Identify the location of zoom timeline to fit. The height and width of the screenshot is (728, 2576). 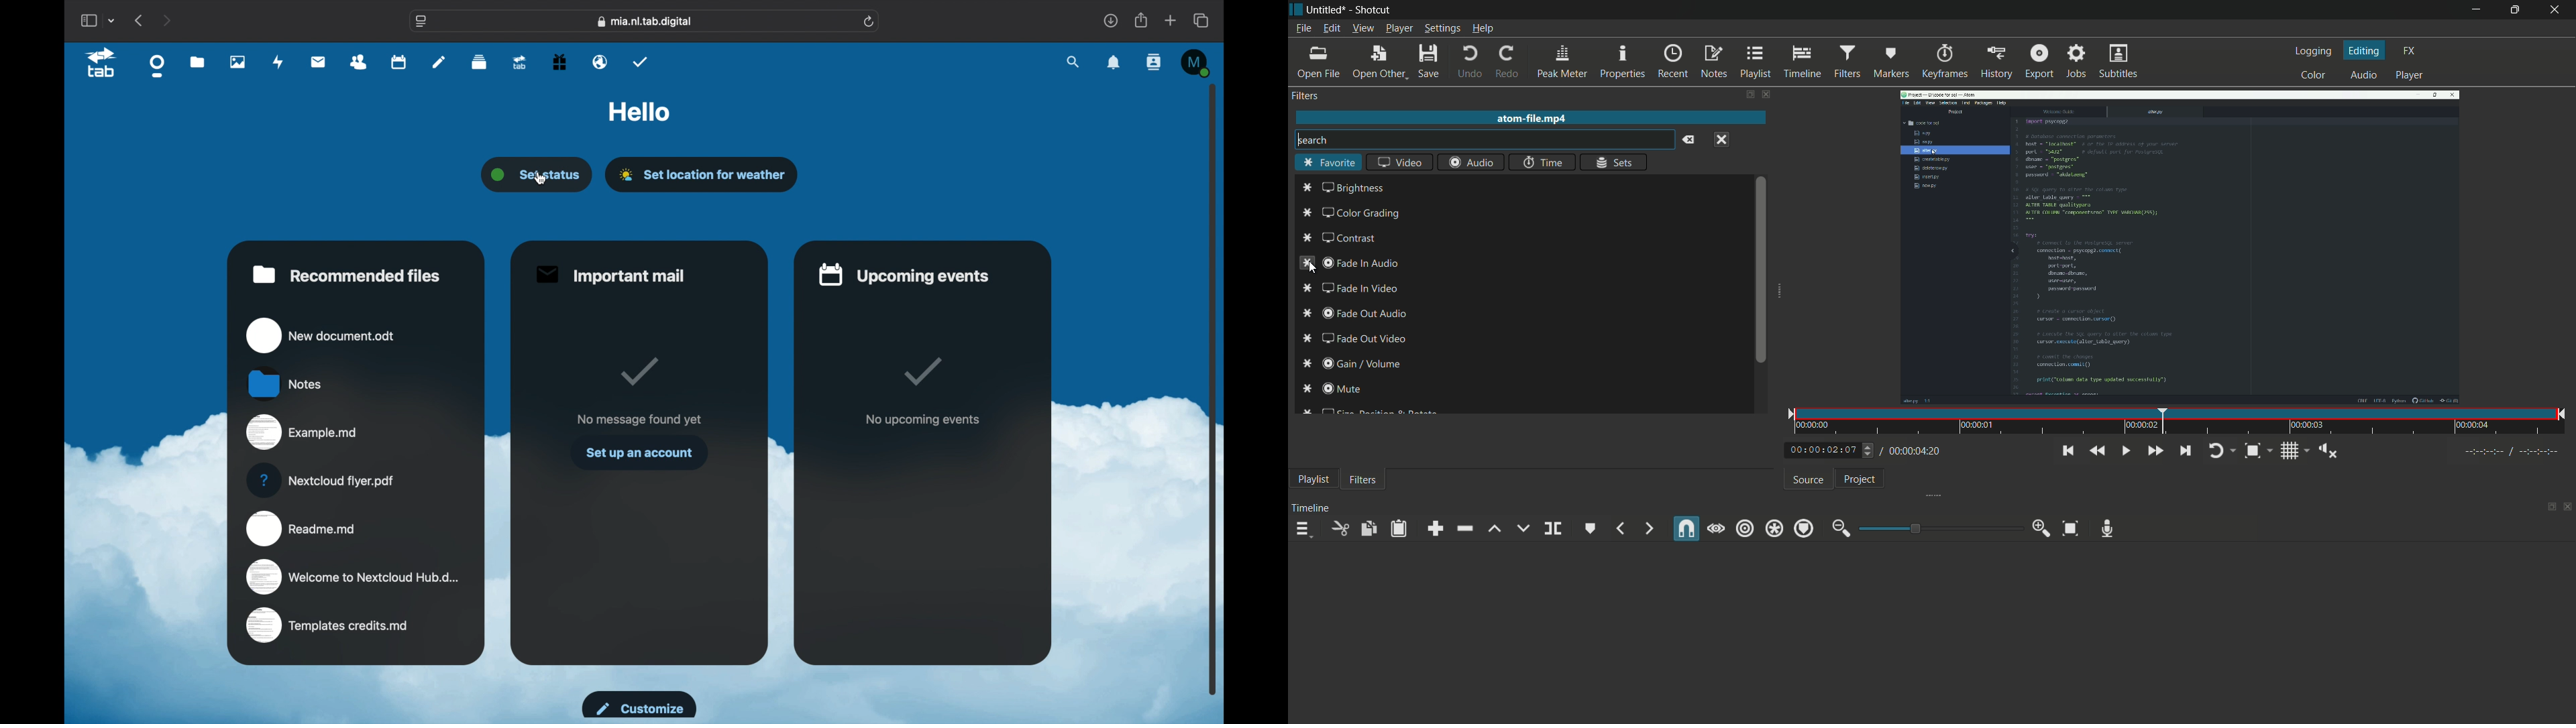
(2071, 528).